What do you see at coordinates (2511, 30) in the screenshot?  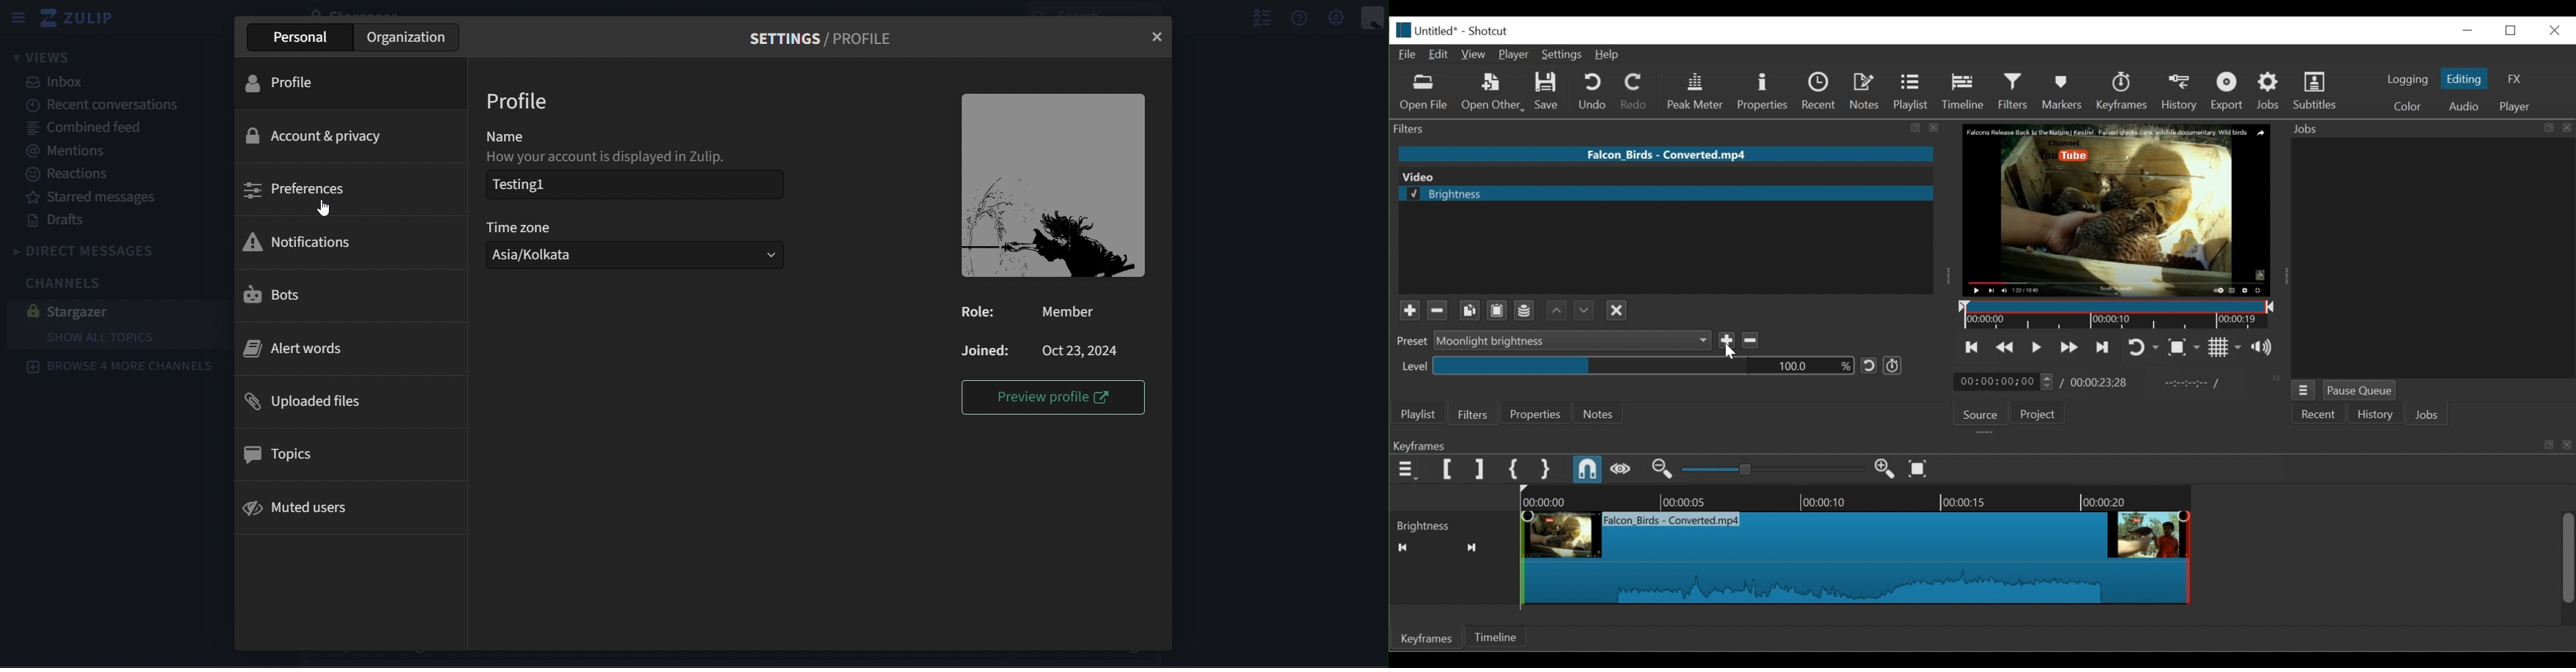 I see `minimize` at bounding box center [2511, 30].